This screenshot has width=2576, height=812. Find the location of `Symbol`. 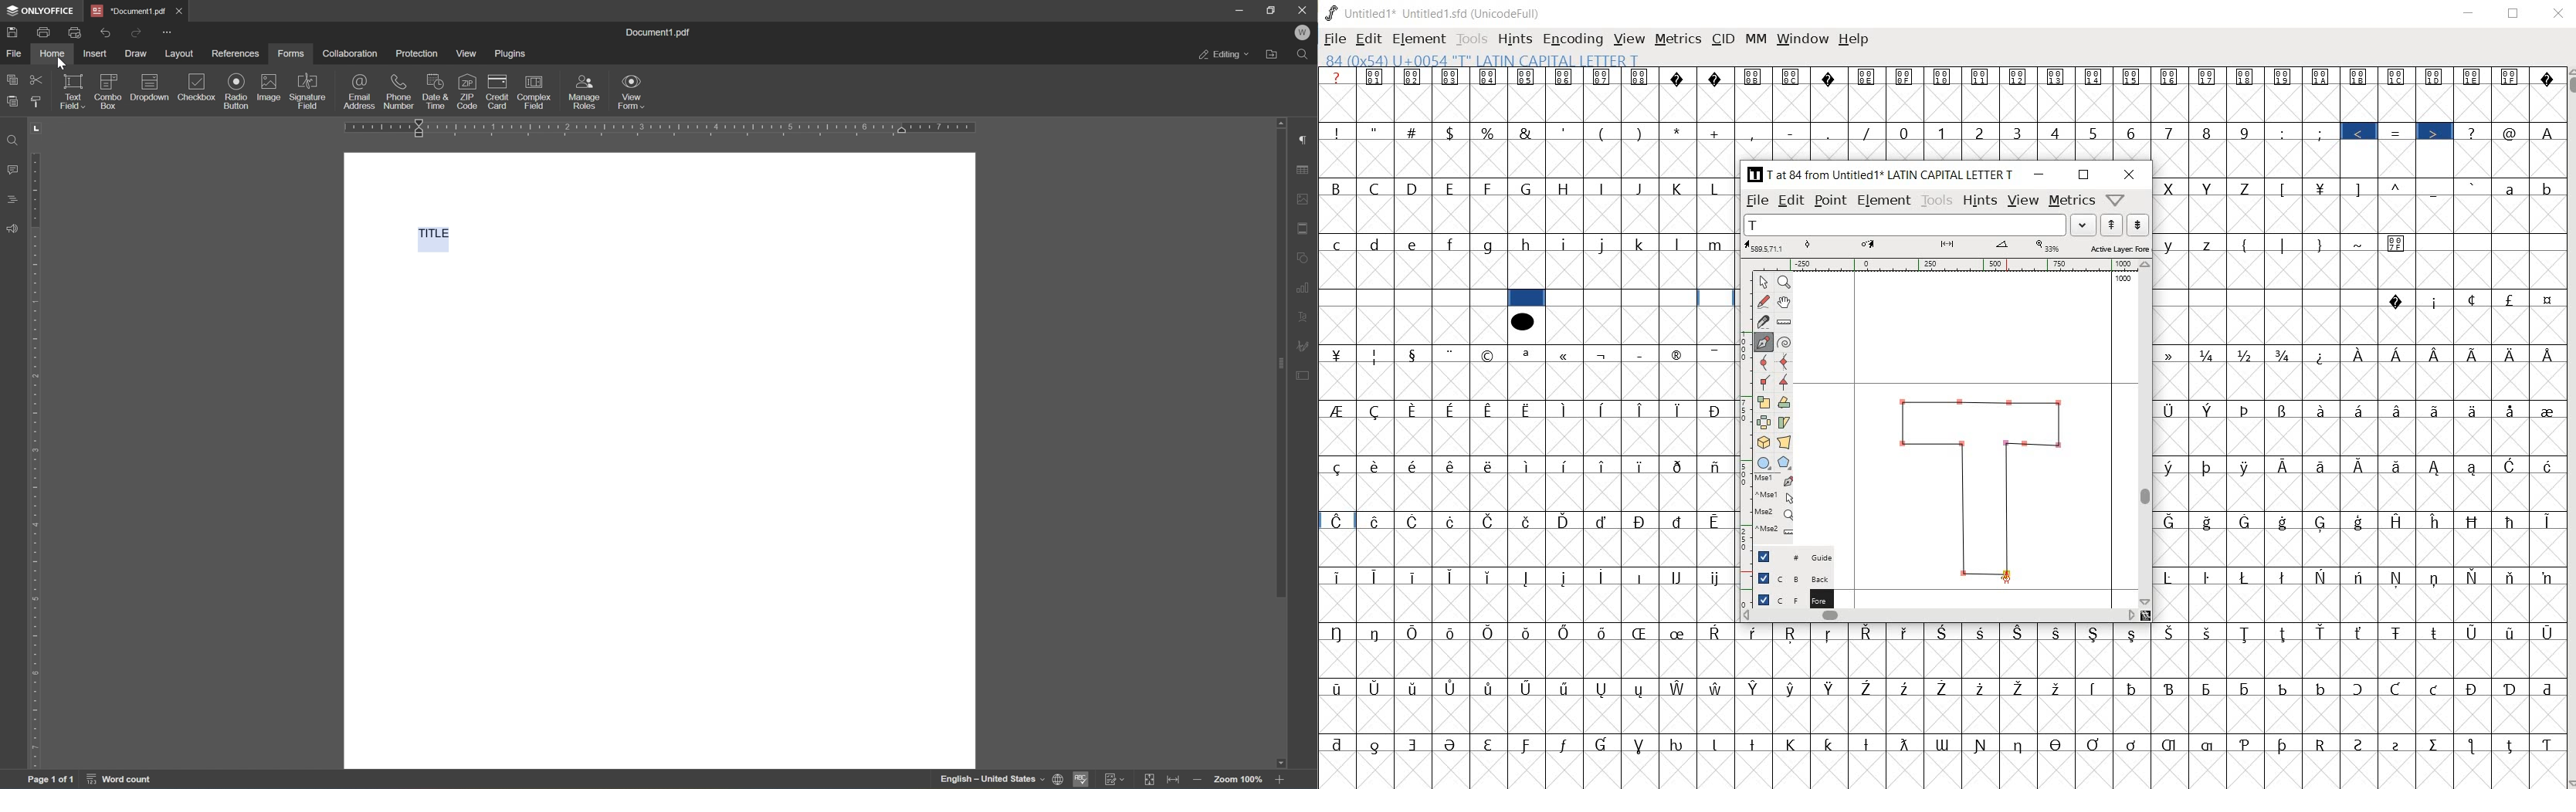

Symbol is located at coordinates (2171, 744).